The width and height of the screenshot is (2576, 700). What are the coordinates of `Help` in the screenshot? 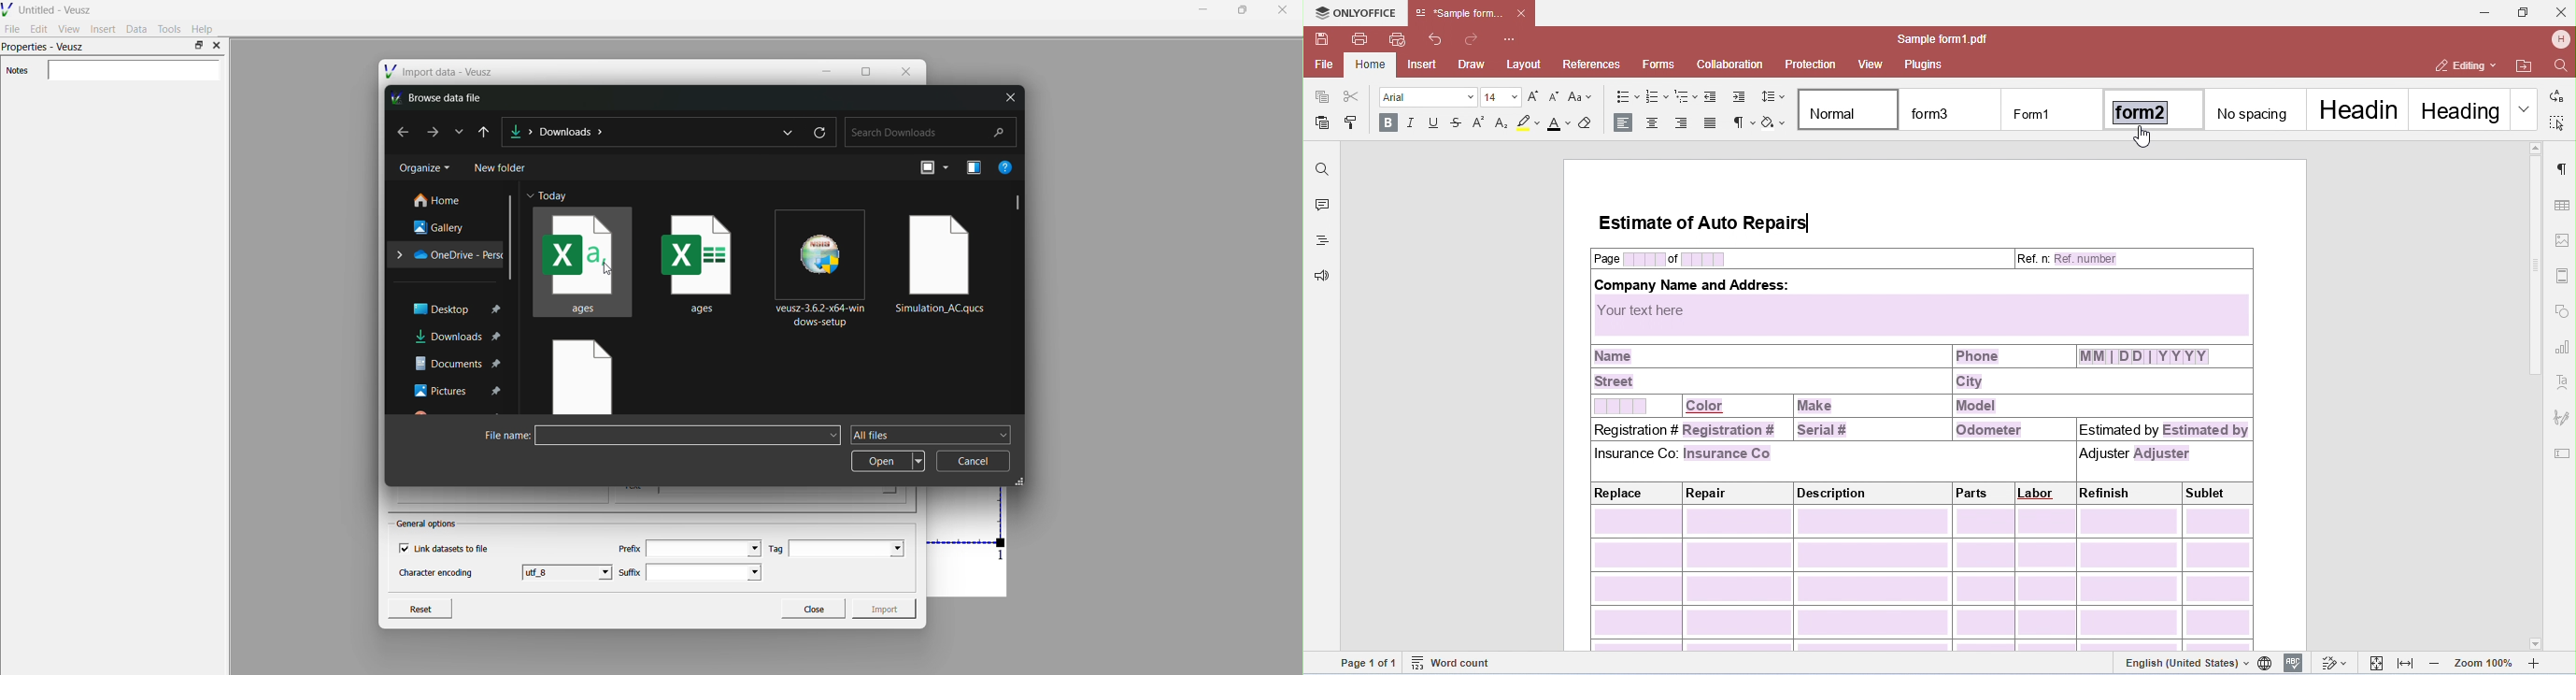 It's located at (203, 29).